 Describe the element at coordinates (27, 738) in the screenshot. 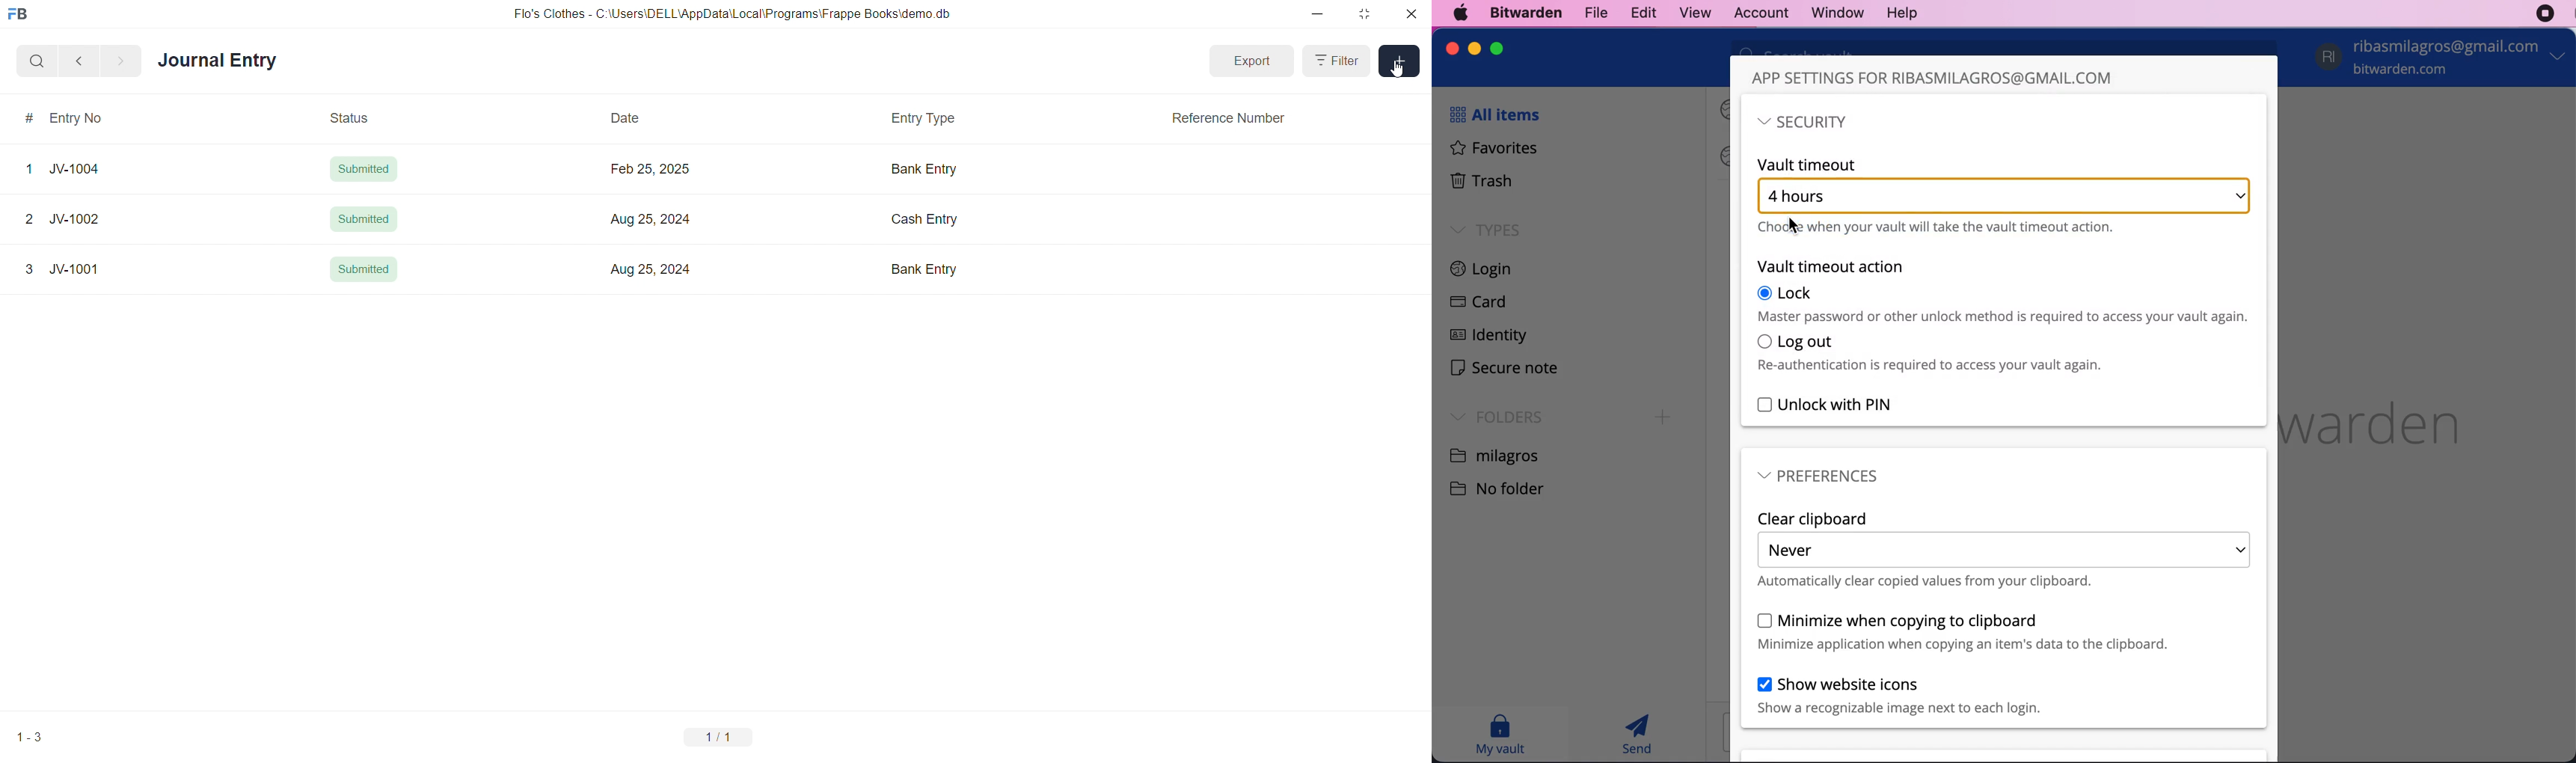

I see `1-3` at that location.